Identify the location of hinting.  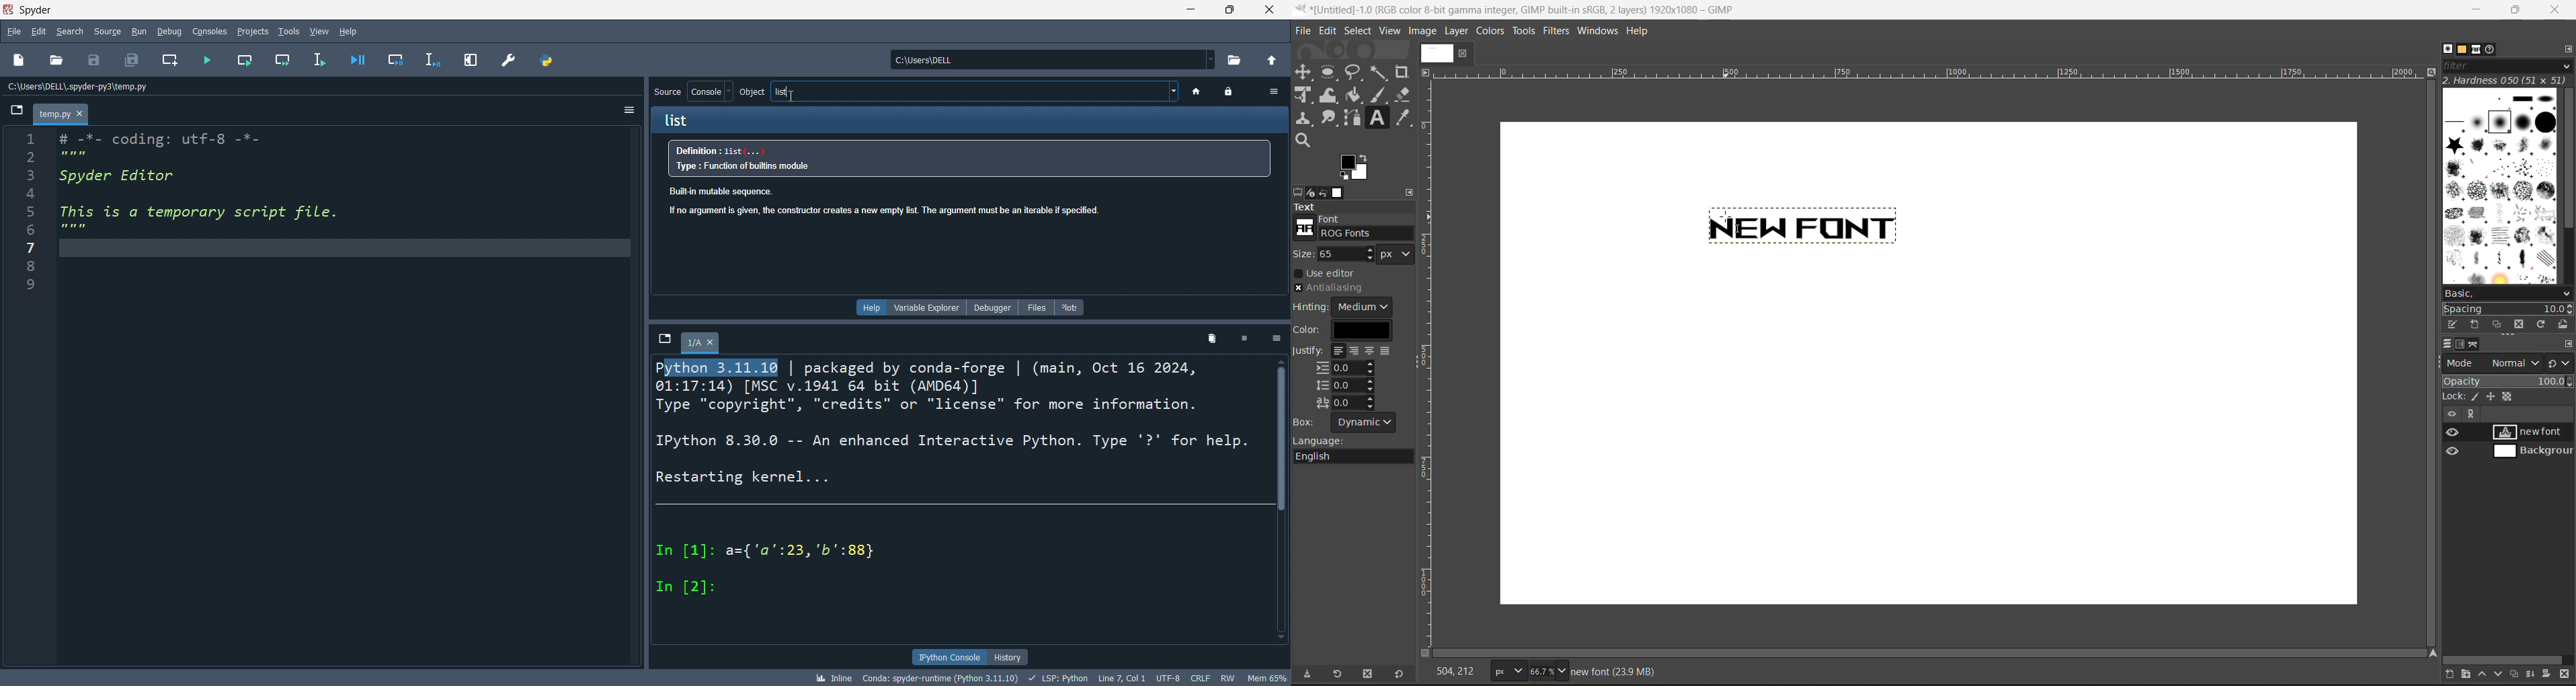
(1345, 307).